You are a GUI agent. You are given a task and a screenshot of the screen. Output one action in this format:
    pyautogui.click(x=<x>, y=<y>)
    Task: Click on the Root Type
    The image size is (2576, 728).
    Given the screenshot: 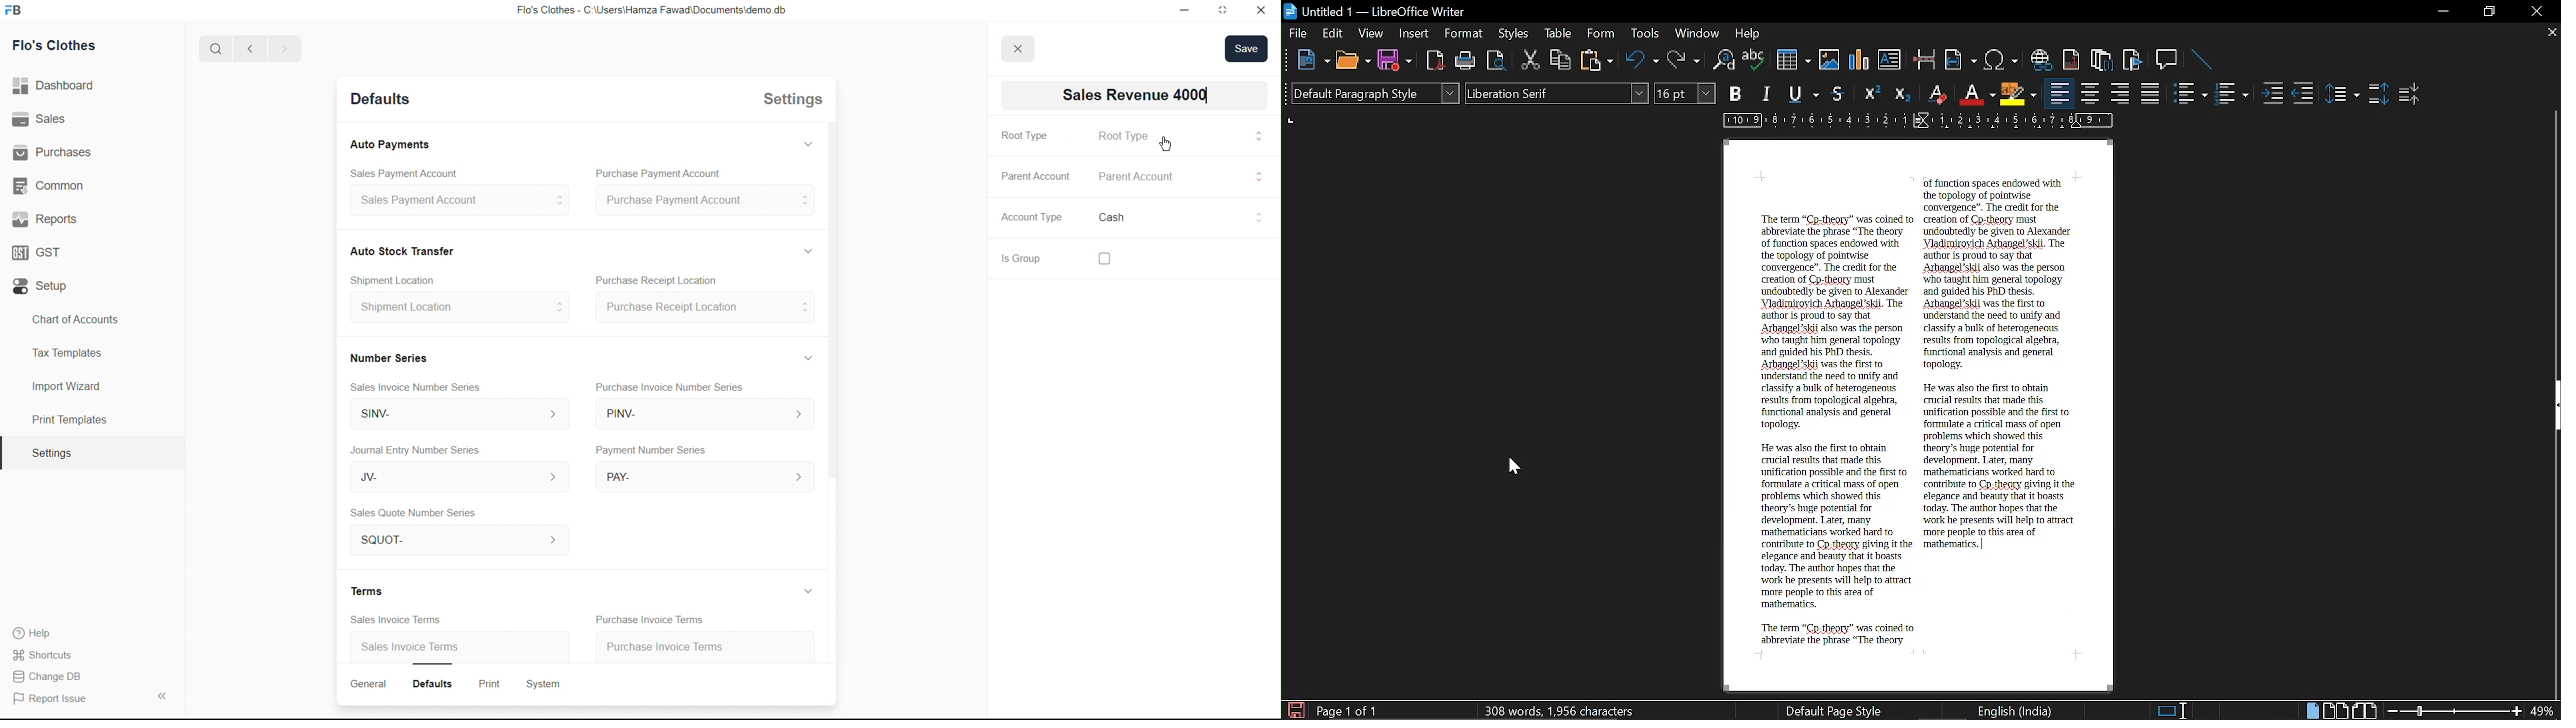 What is the action you would take?
    pyautogui.click(x=1023, y=136)
    